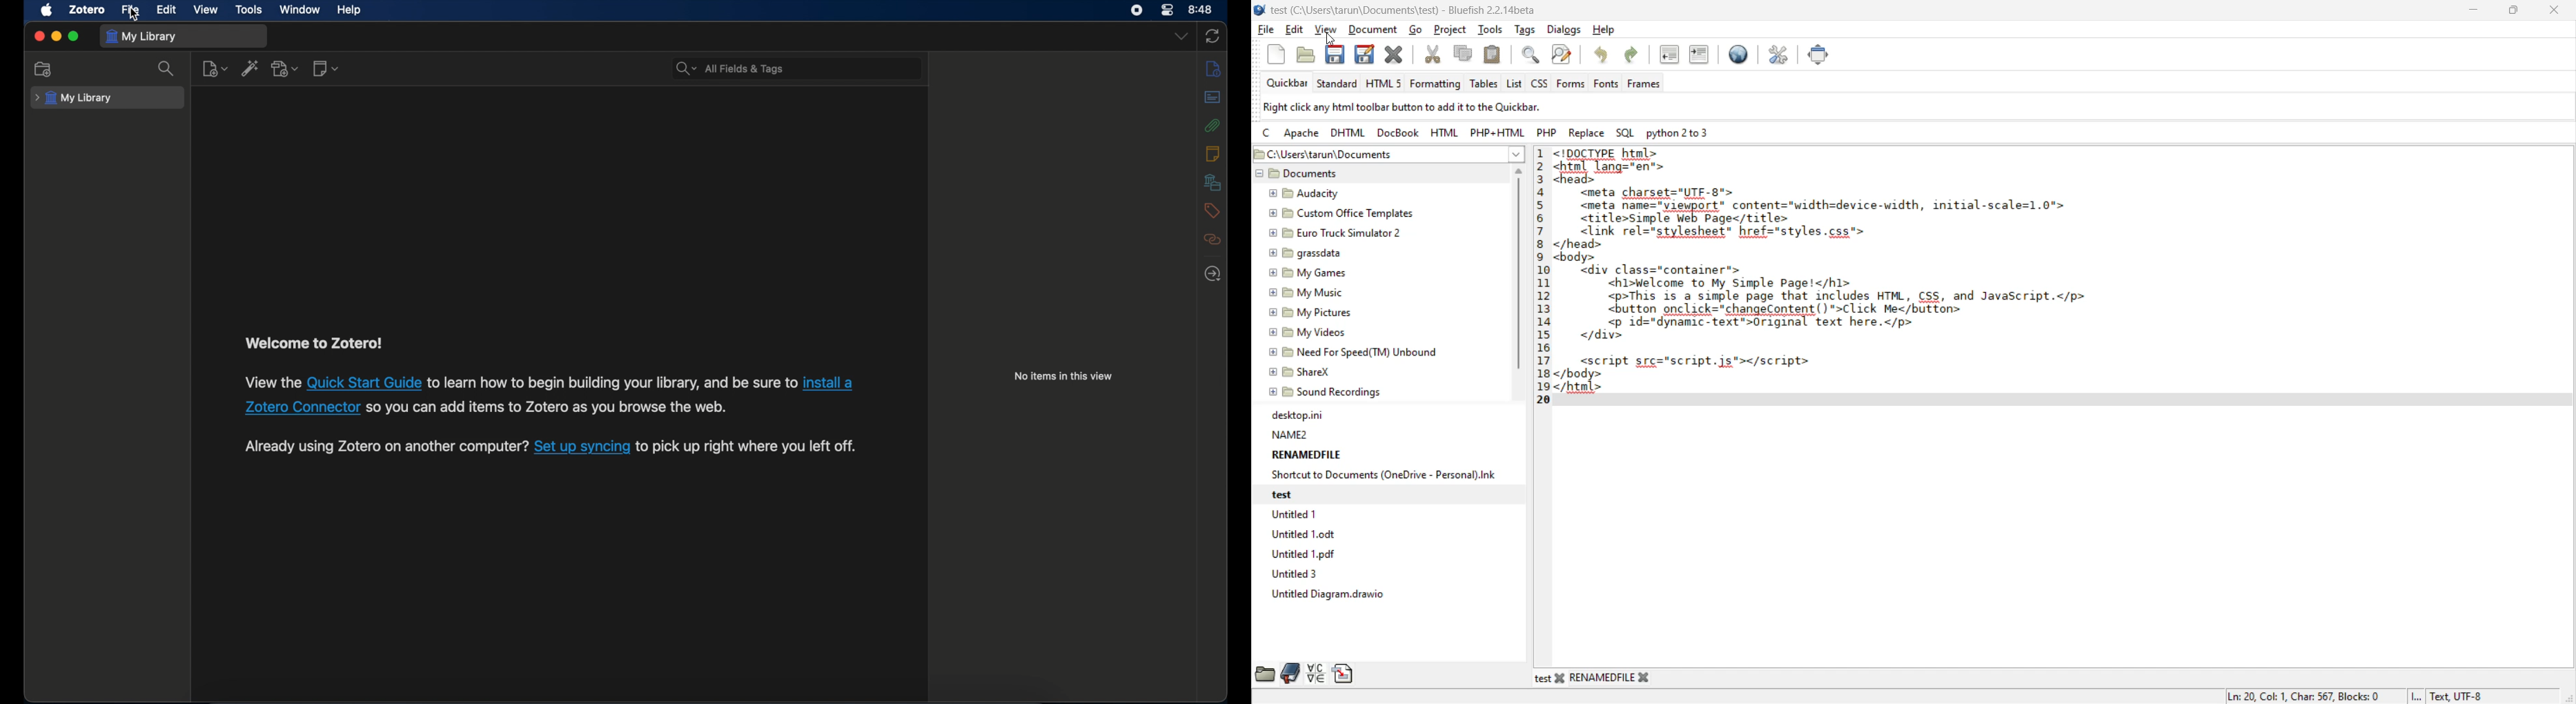 The image size is (2576, 728). I want to click on search, so click(168, 68).